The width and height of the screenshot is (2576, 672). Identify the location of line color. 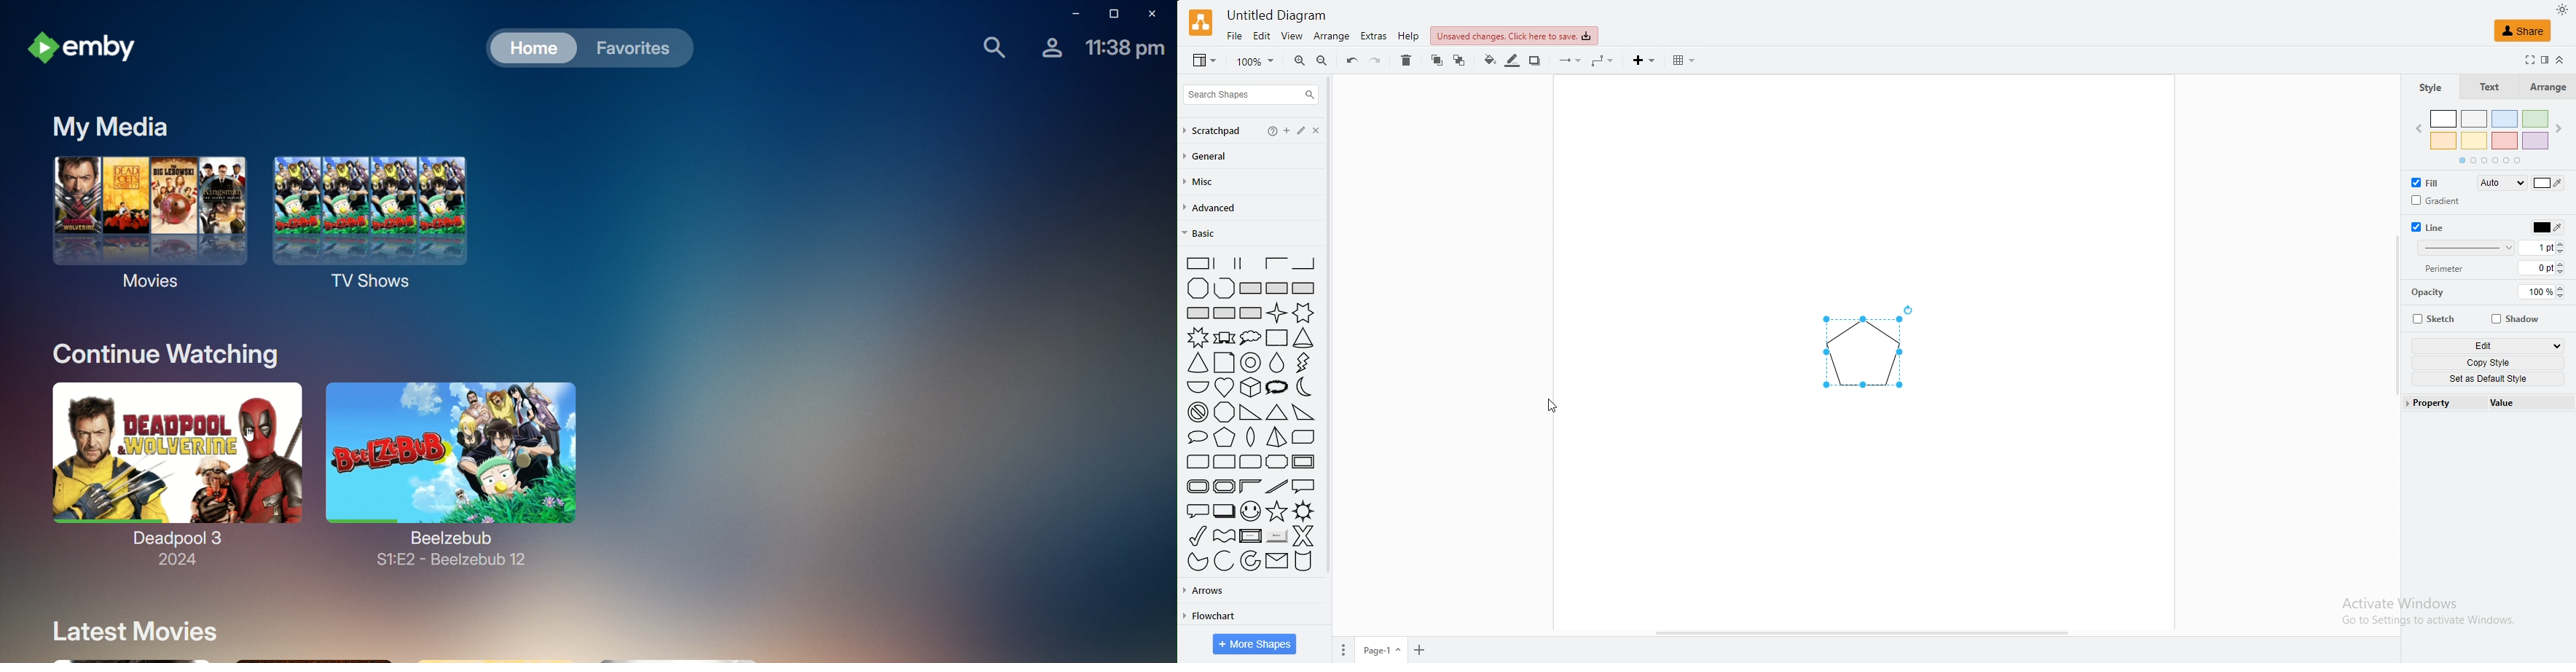
(1514, 62).